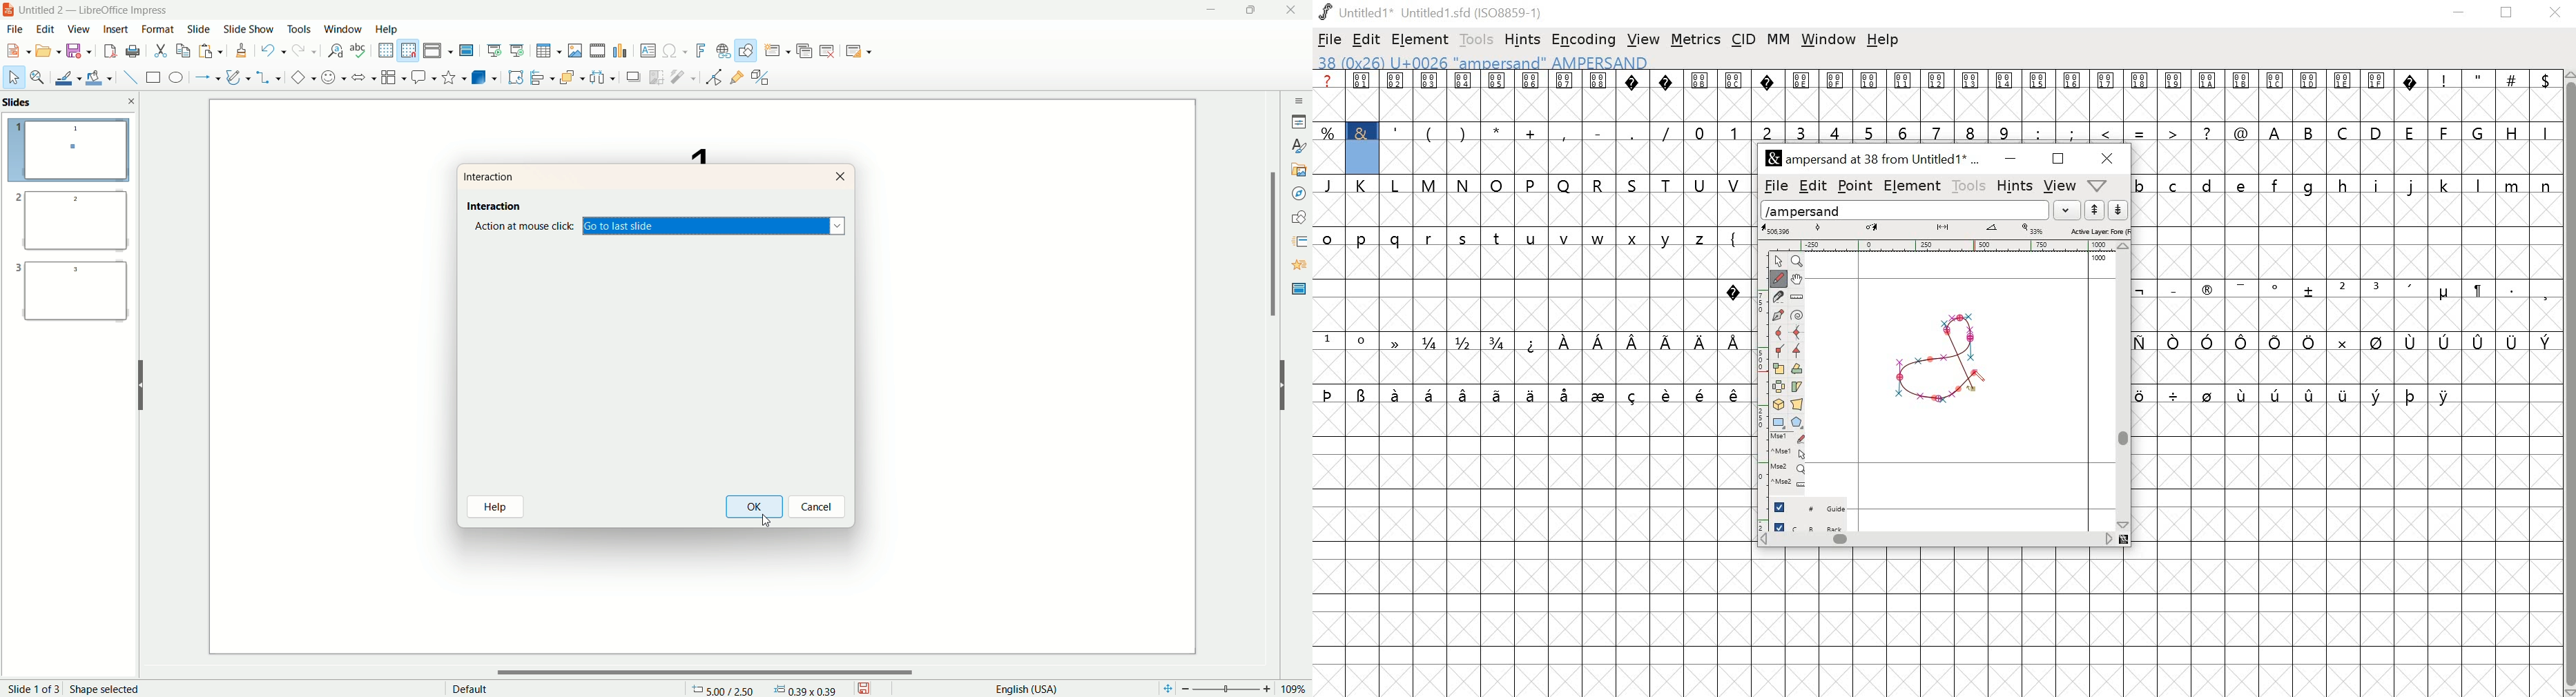  I want to click on hide, so click(140, 383).